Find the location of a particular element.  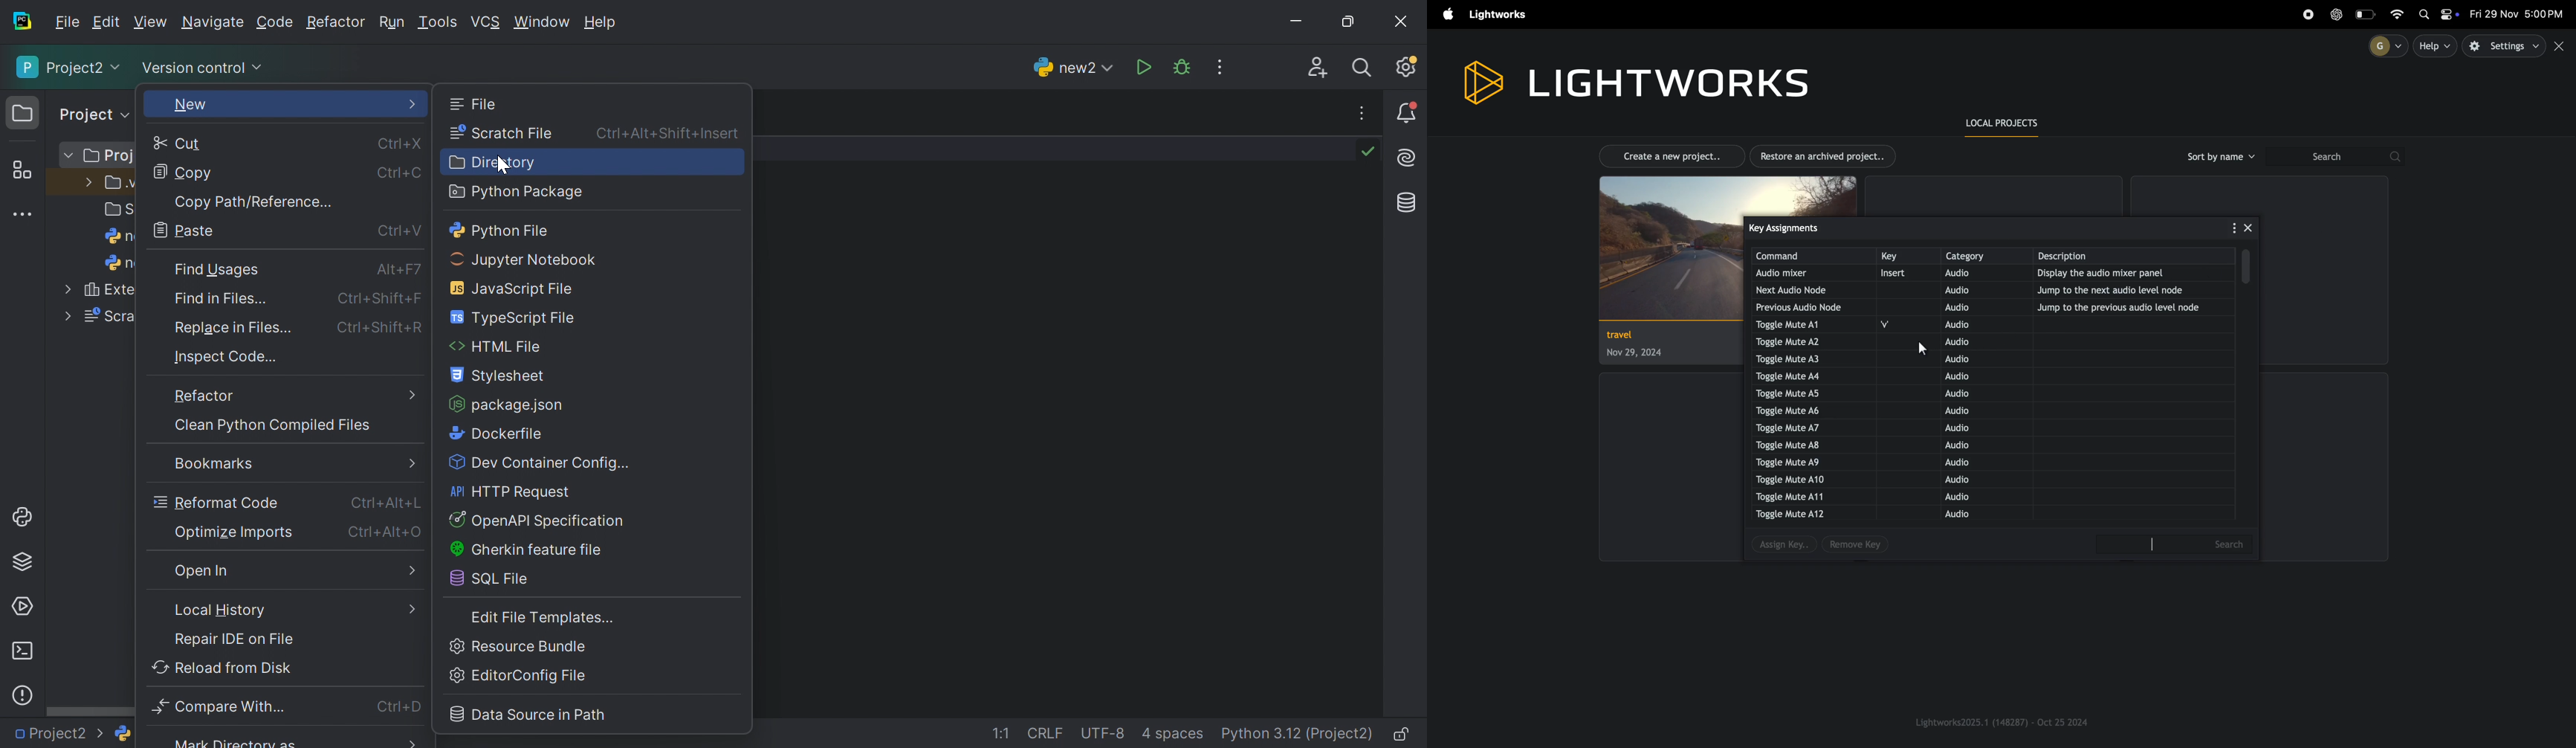

command is located at coordinates (1813, 256).